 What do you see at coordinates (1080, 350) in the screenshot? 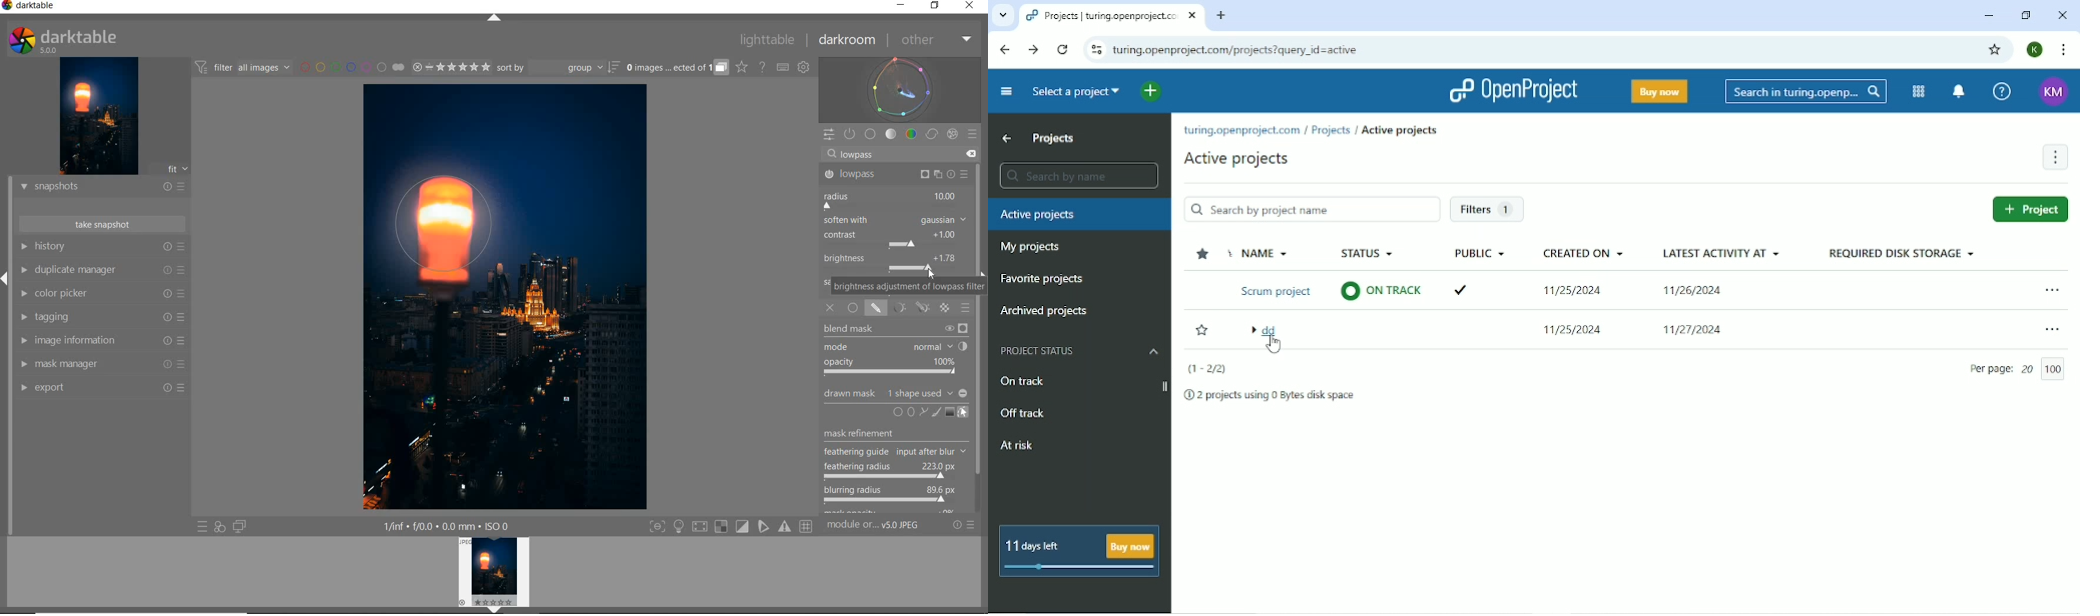
I see `Project status` at bounding box center [1080, 350].